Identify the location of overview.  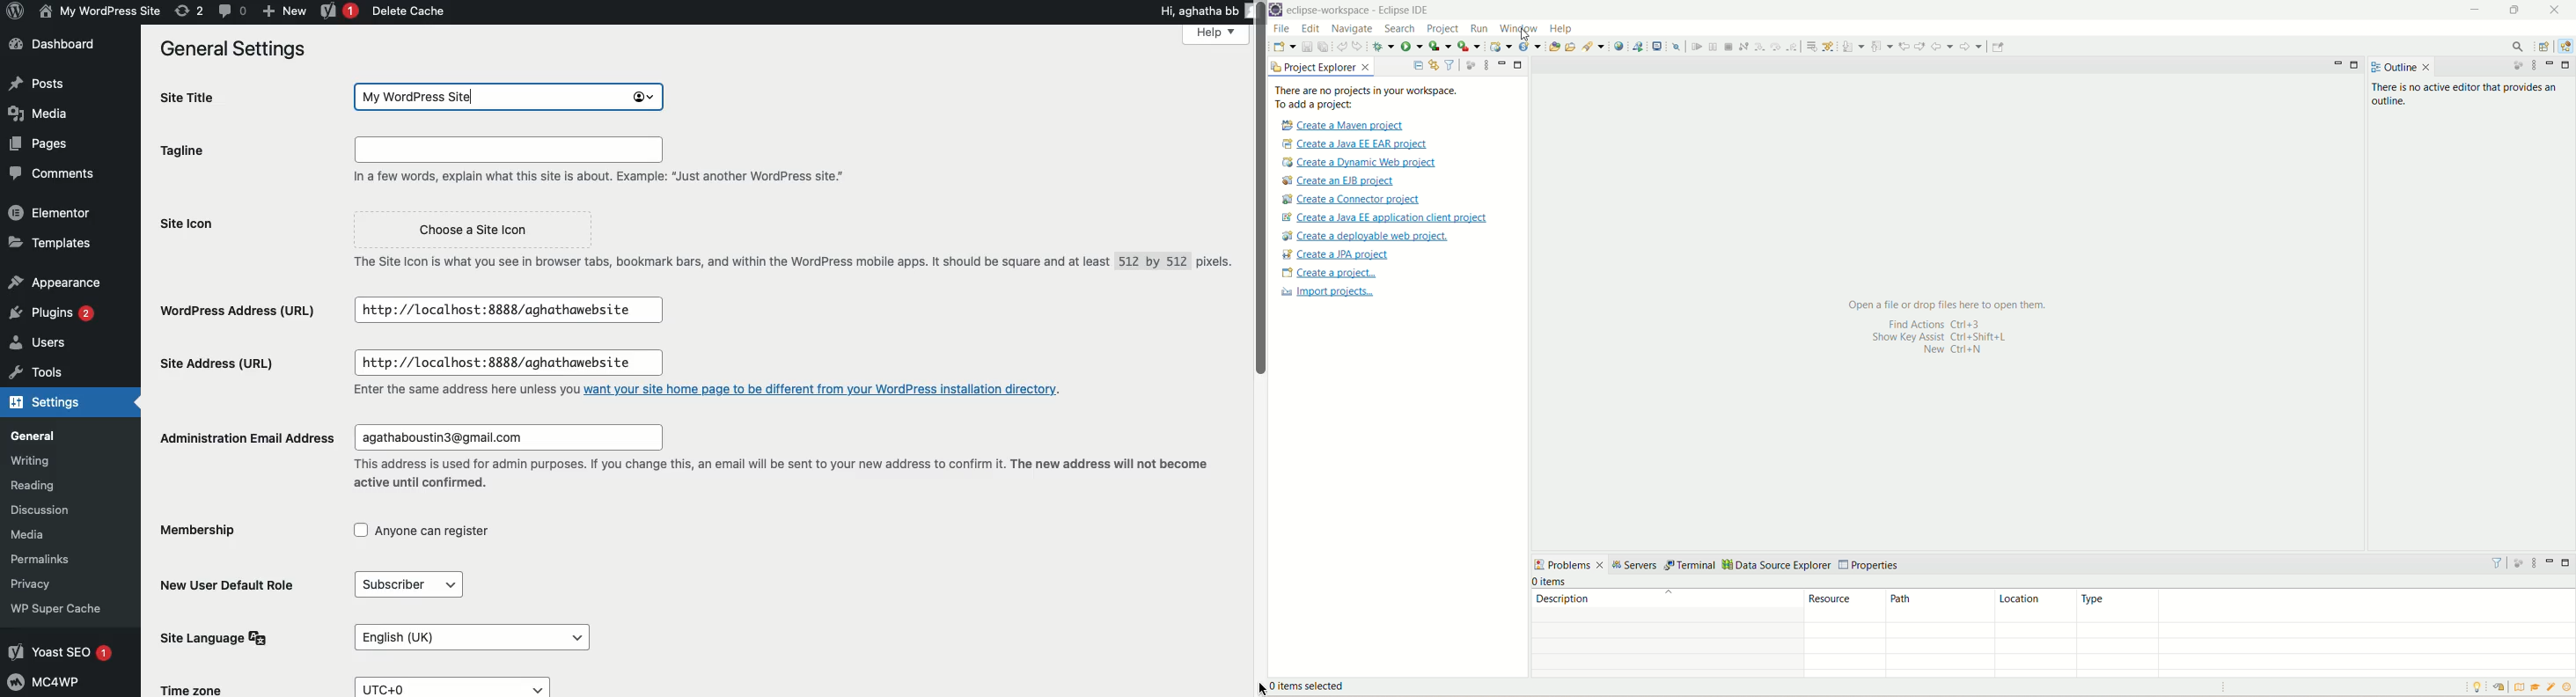
(2518, 686).